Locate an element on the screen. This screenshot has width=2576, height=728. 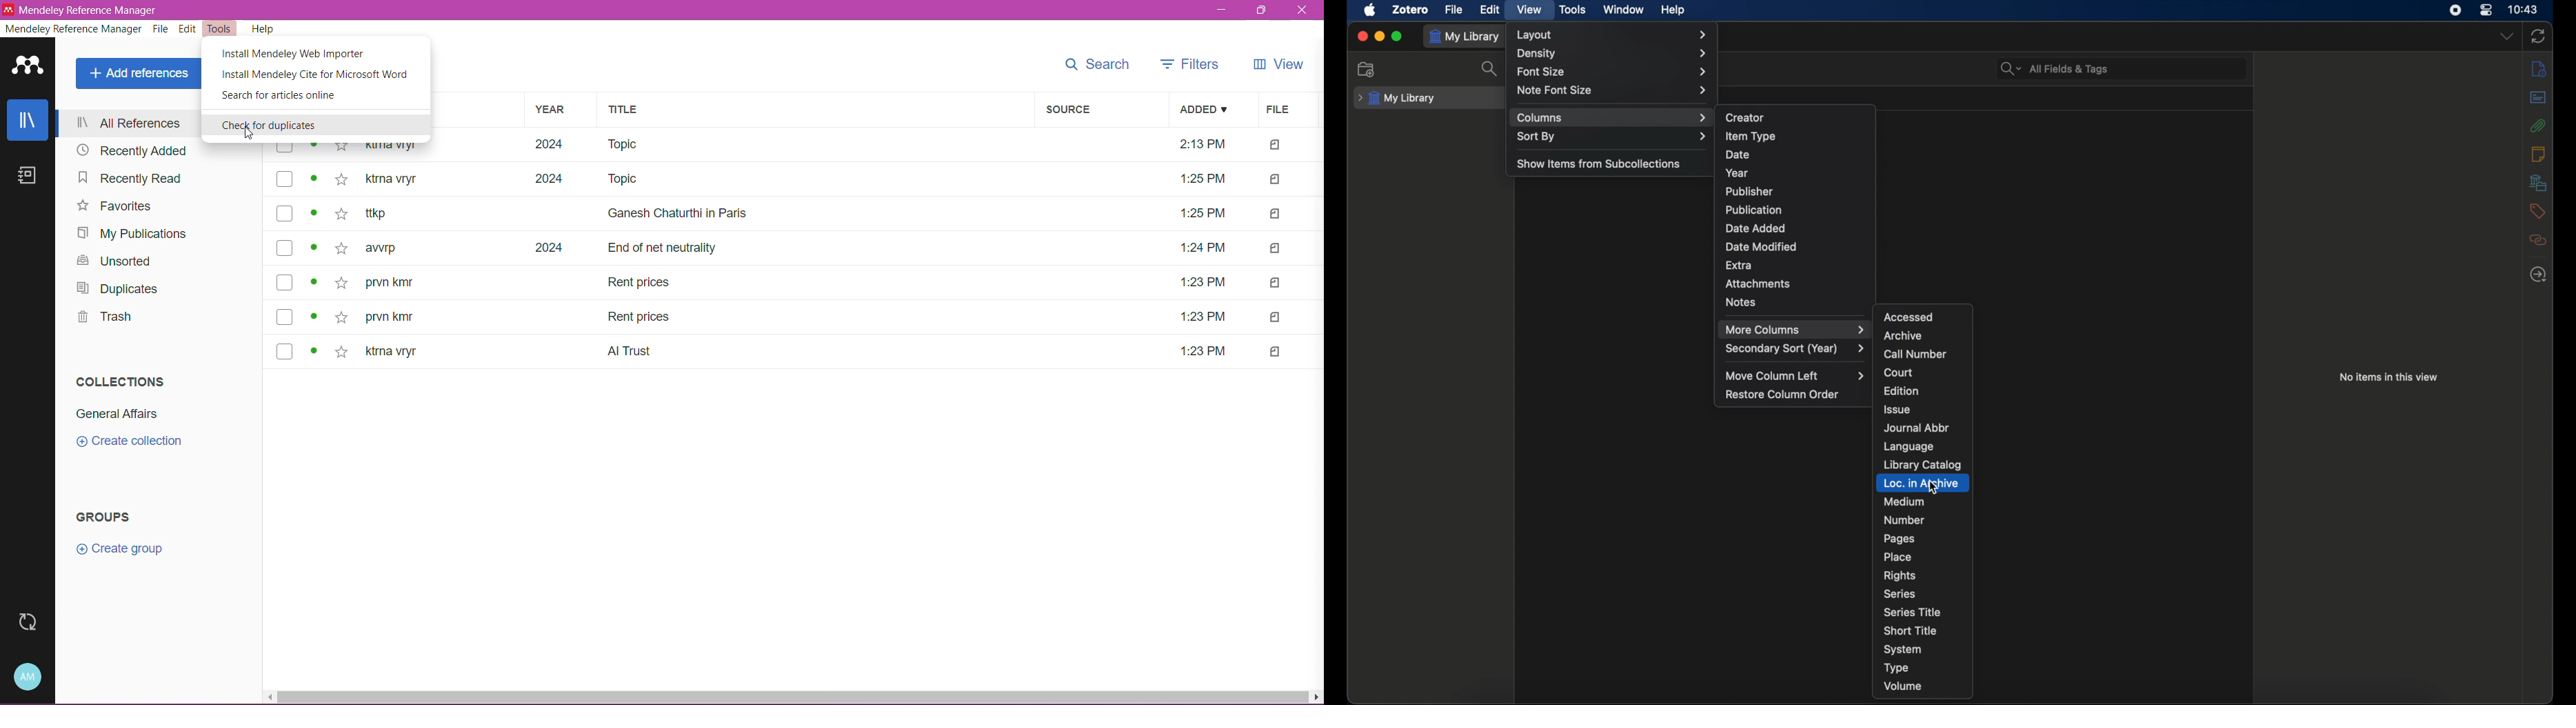
extra is located at coordinates (1739, 264).